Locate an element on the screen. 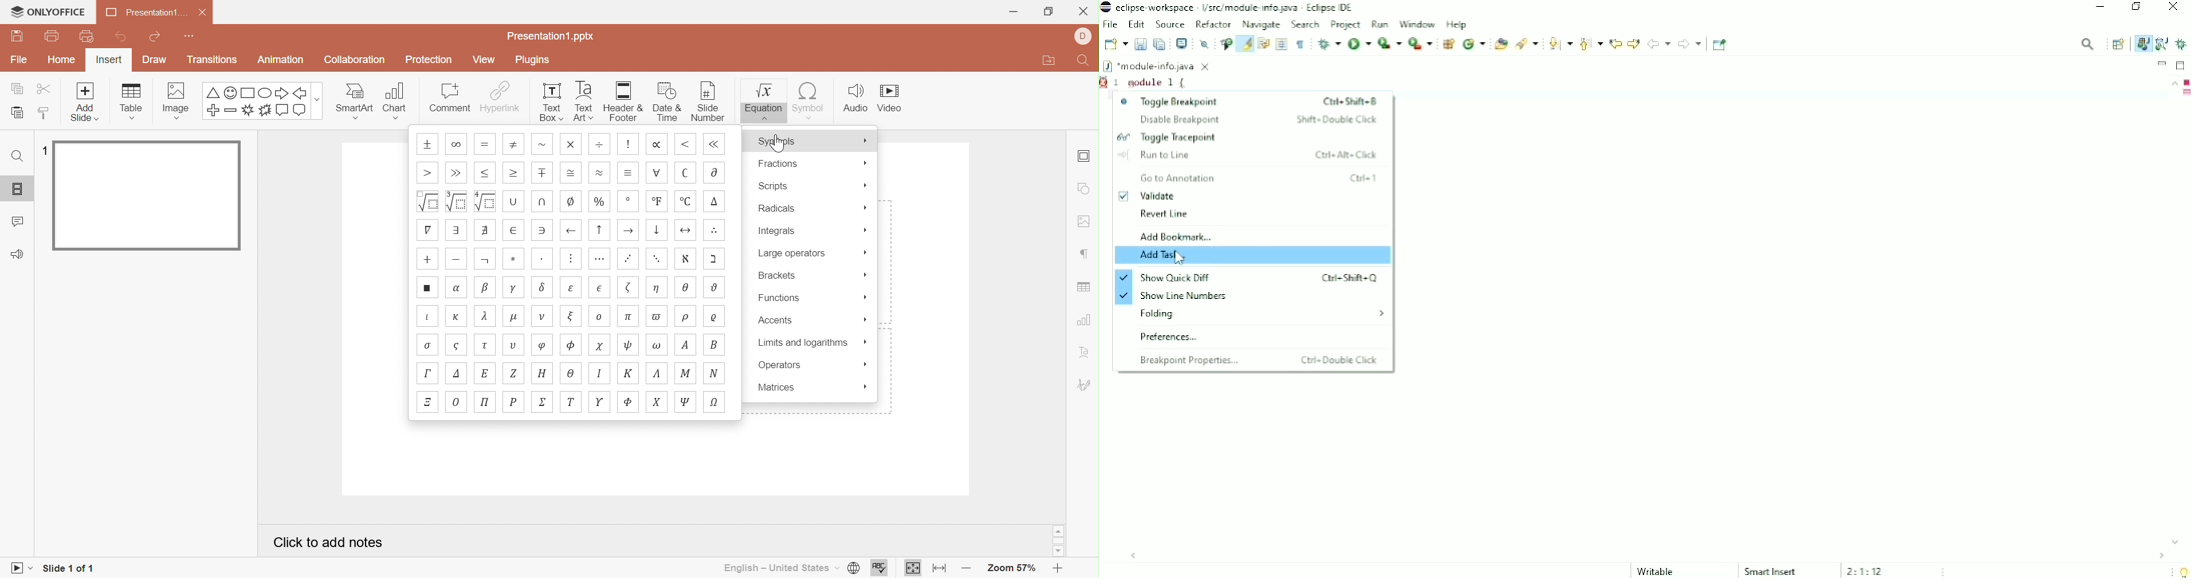 The image size is (2212, 588). Matrices is located at coordinates (815, 387).